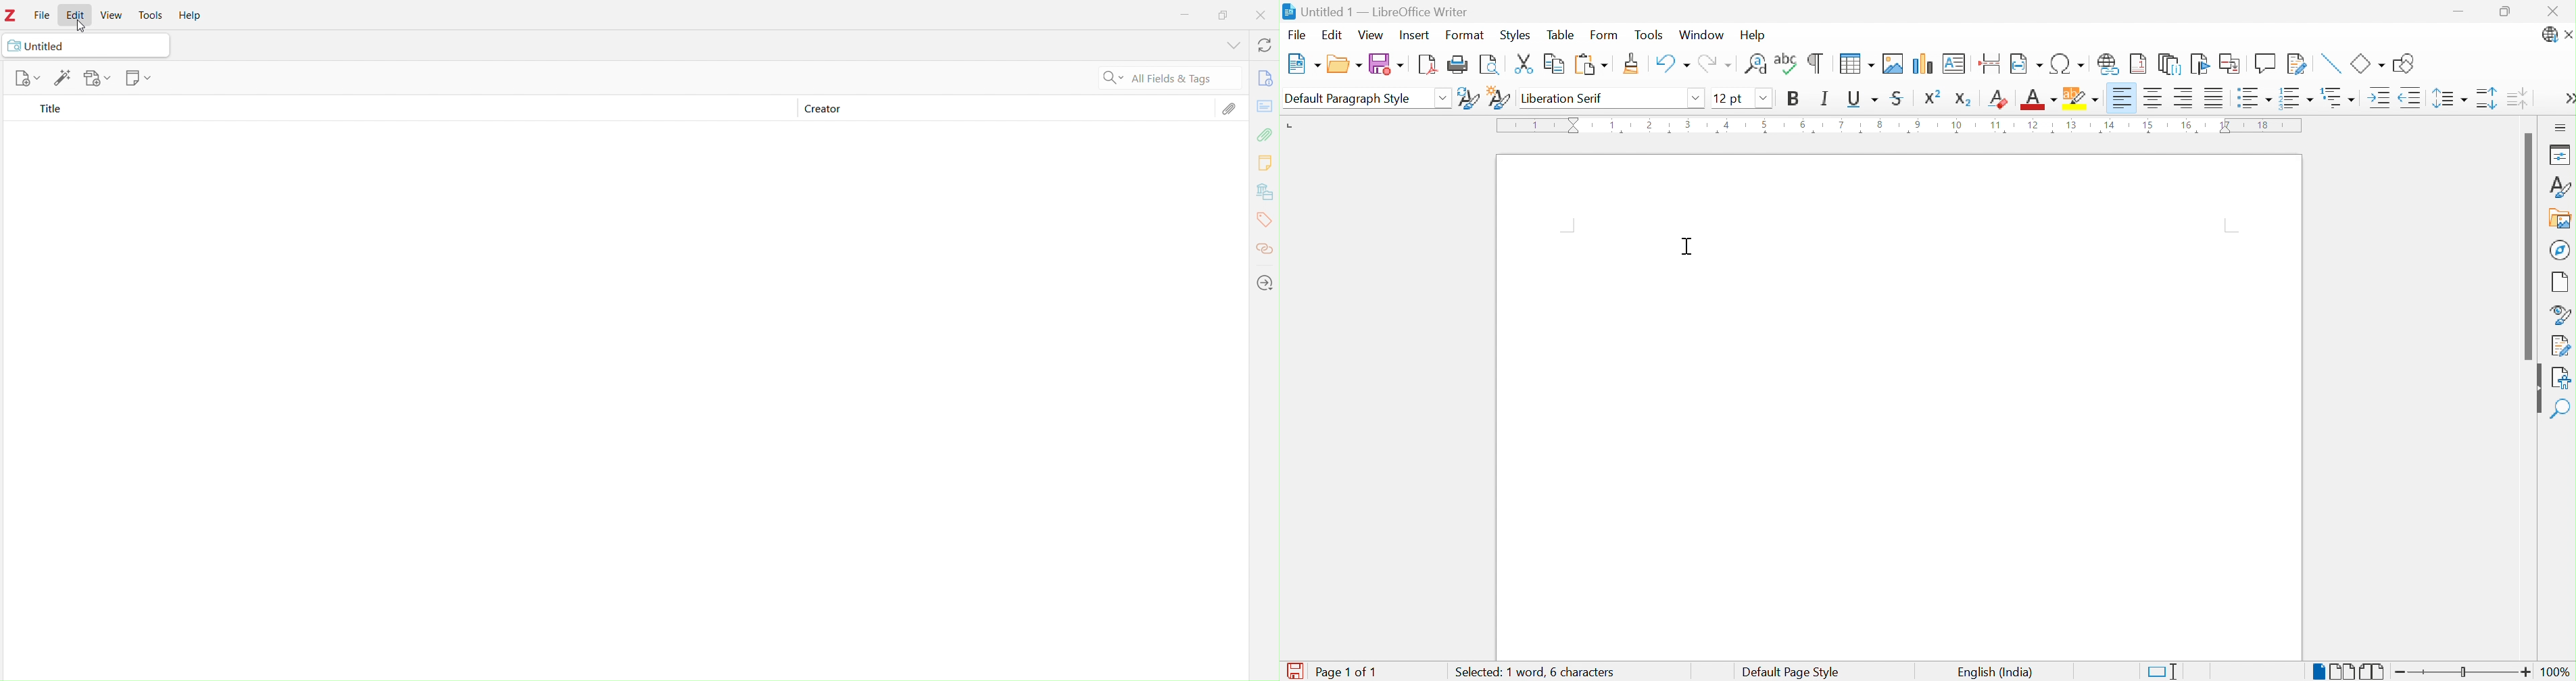  I want to click on Edit, so click(63, 80).